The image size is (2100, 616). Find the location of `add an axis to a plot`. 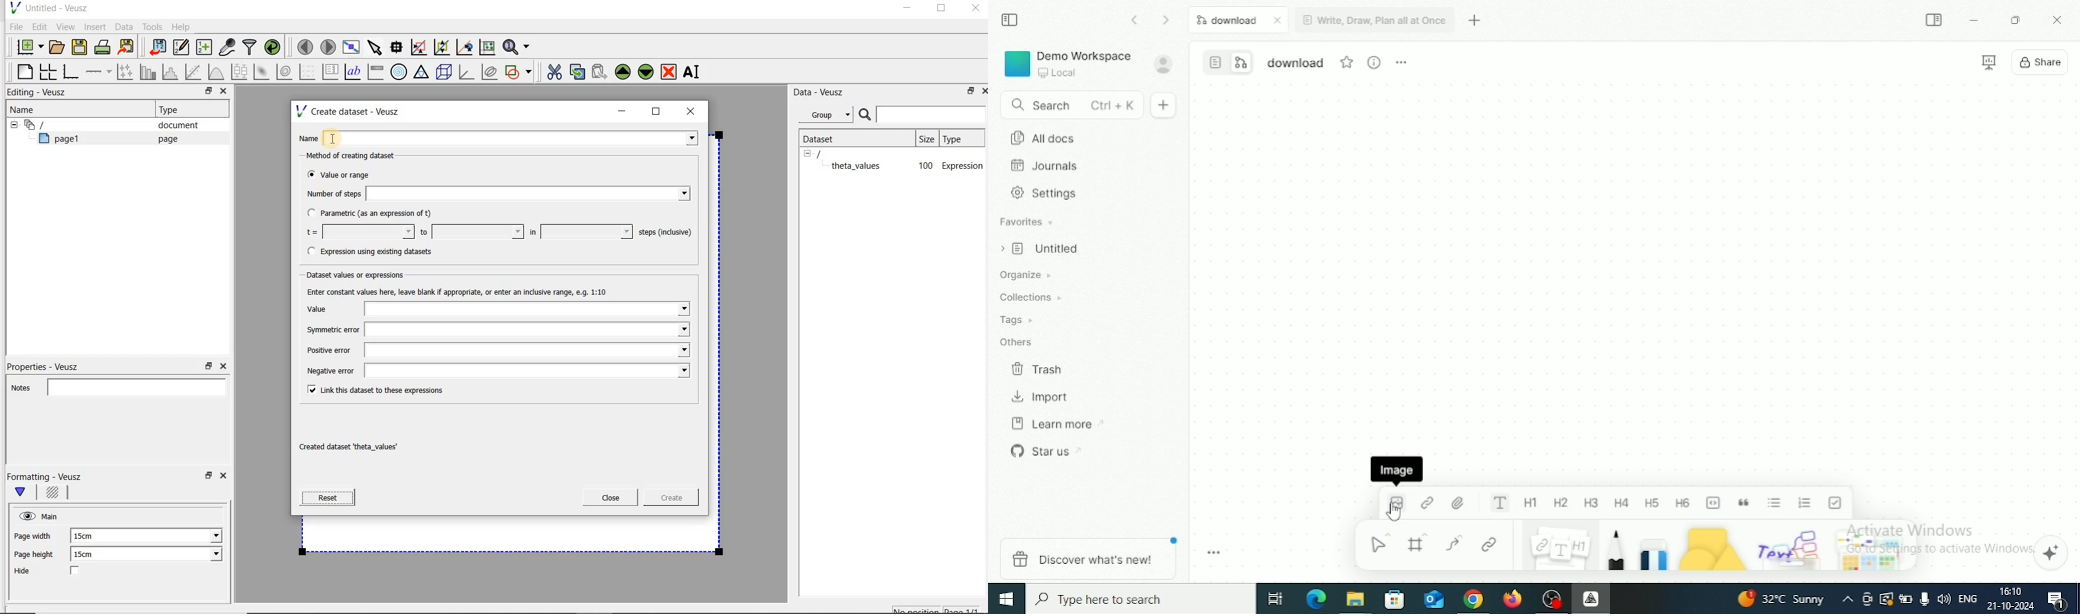

add an axis to a plot is located at coordinates (99, 72).